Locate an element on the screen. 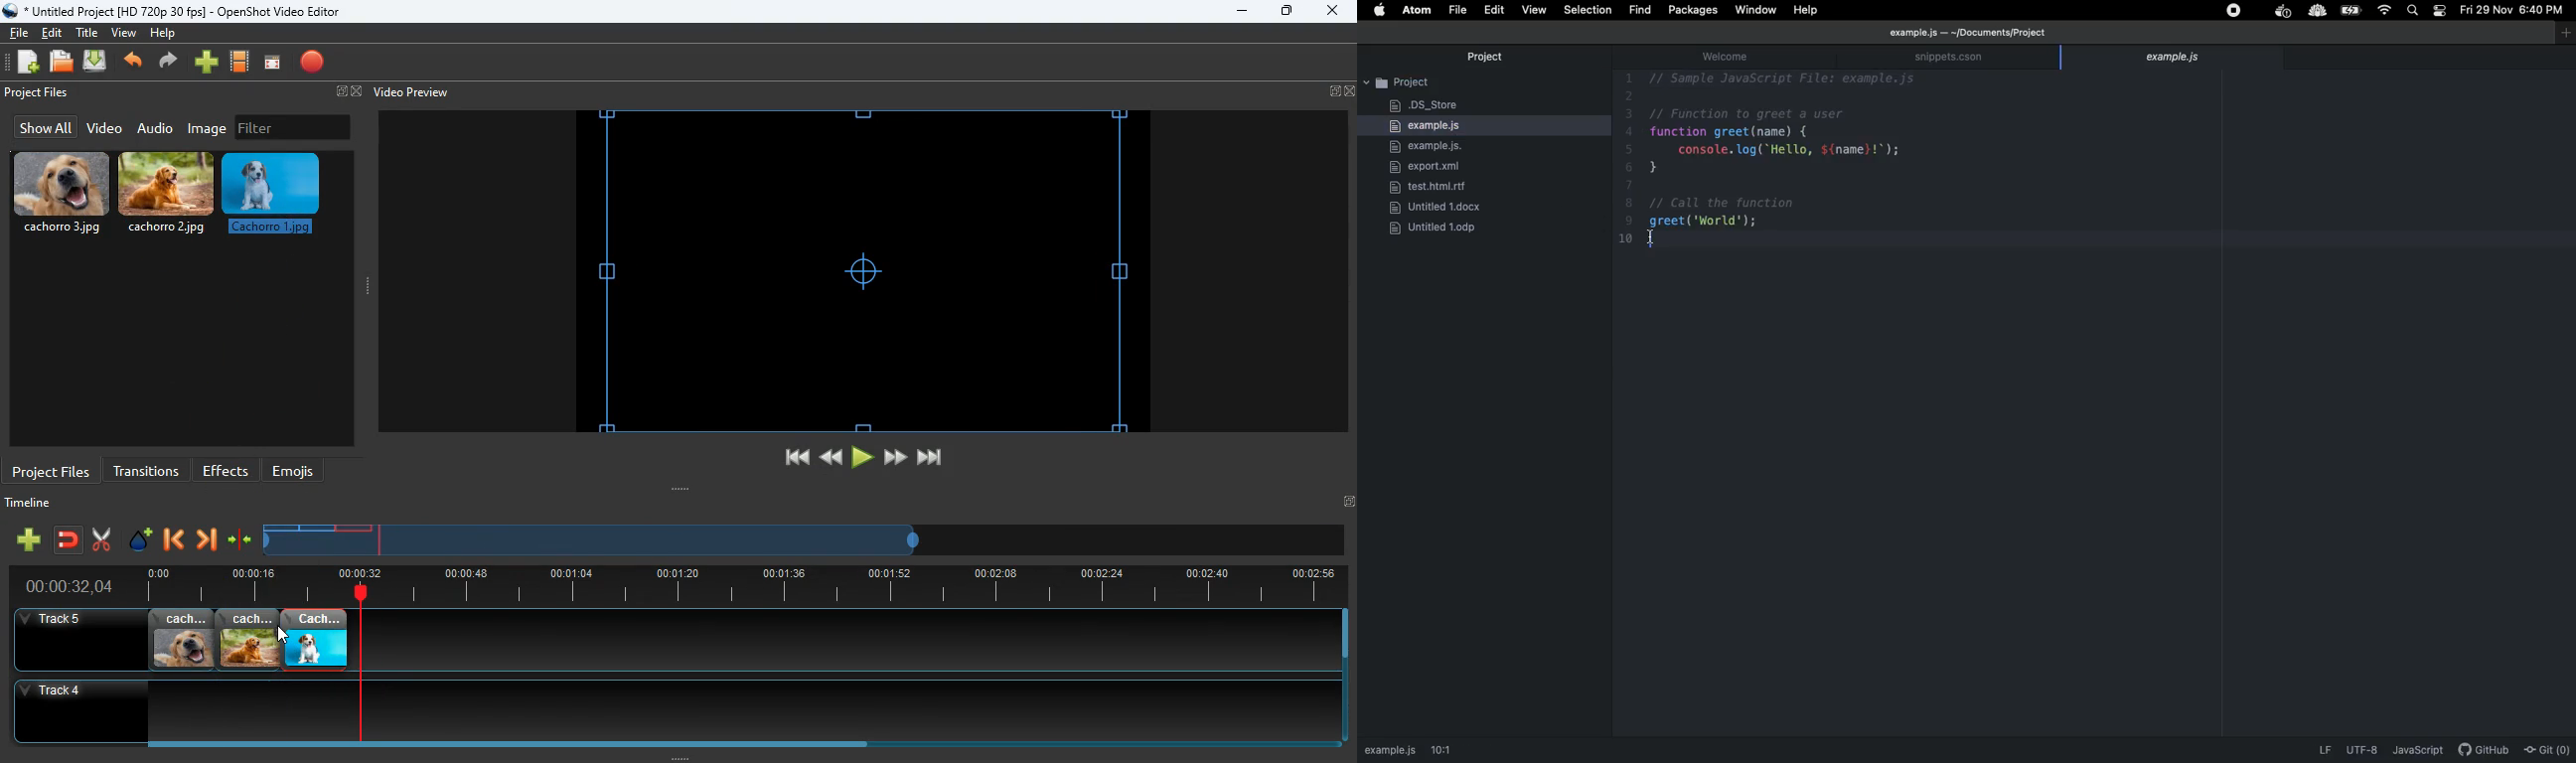 This screenshot has height=784, width=2576. Cursor is located at coordinates (282, 635).